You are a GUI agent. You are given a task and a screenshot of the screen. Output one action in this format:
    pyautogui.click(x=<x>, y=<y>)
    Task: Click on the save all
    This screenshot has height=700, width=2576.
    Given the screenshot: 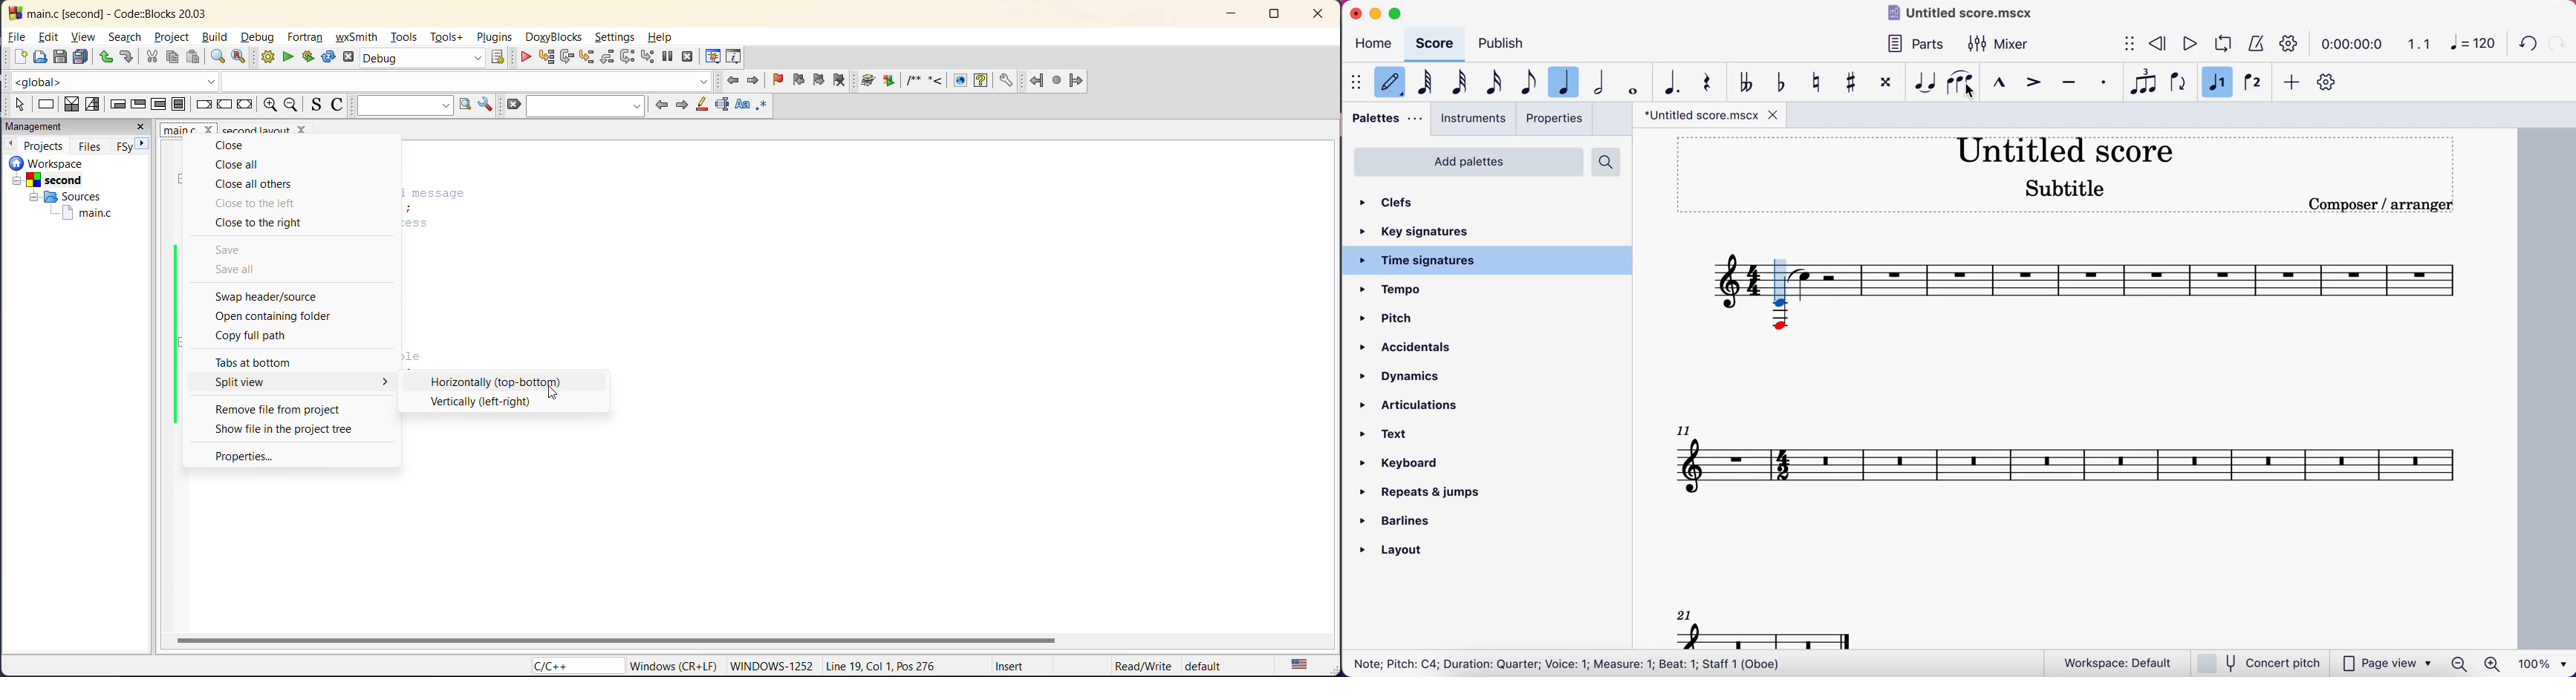 What is the action you would take?
    pyautogui.click(x=238, y=270)
    